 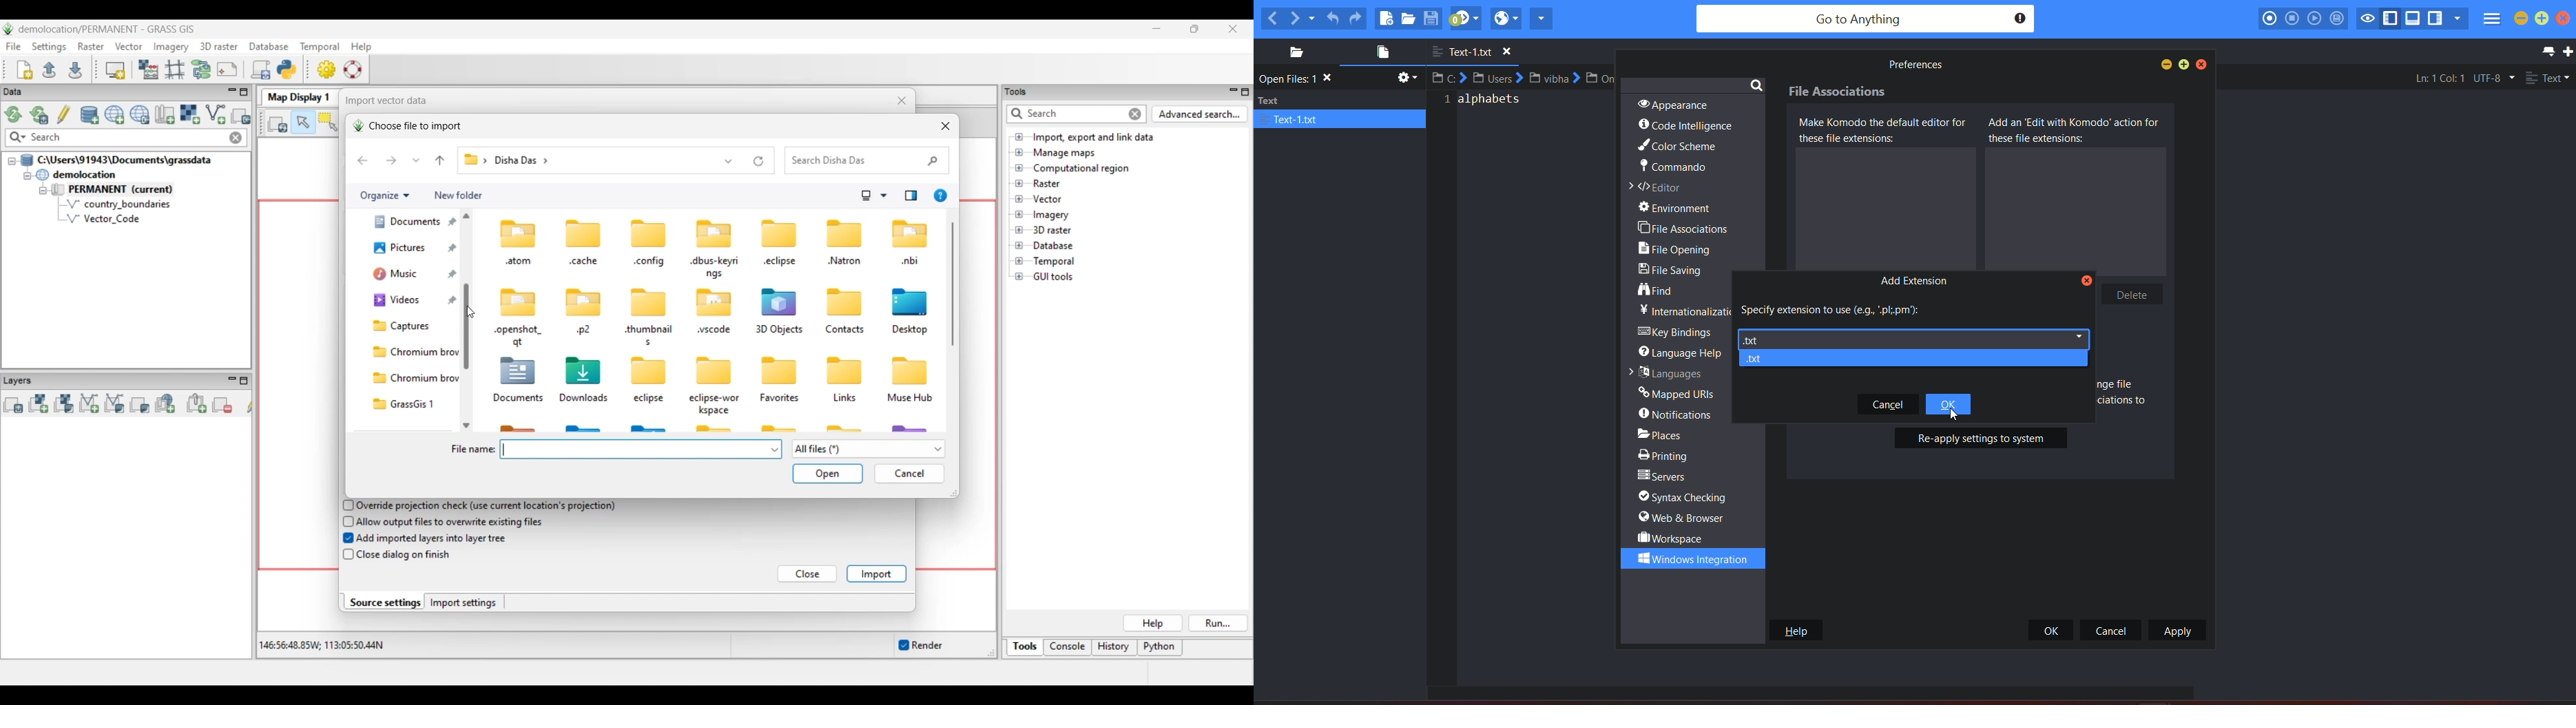 What do you see at coordinates (1914, 281) in the screenshot?
I see `Add extension` at bounding box center [1914, 281].